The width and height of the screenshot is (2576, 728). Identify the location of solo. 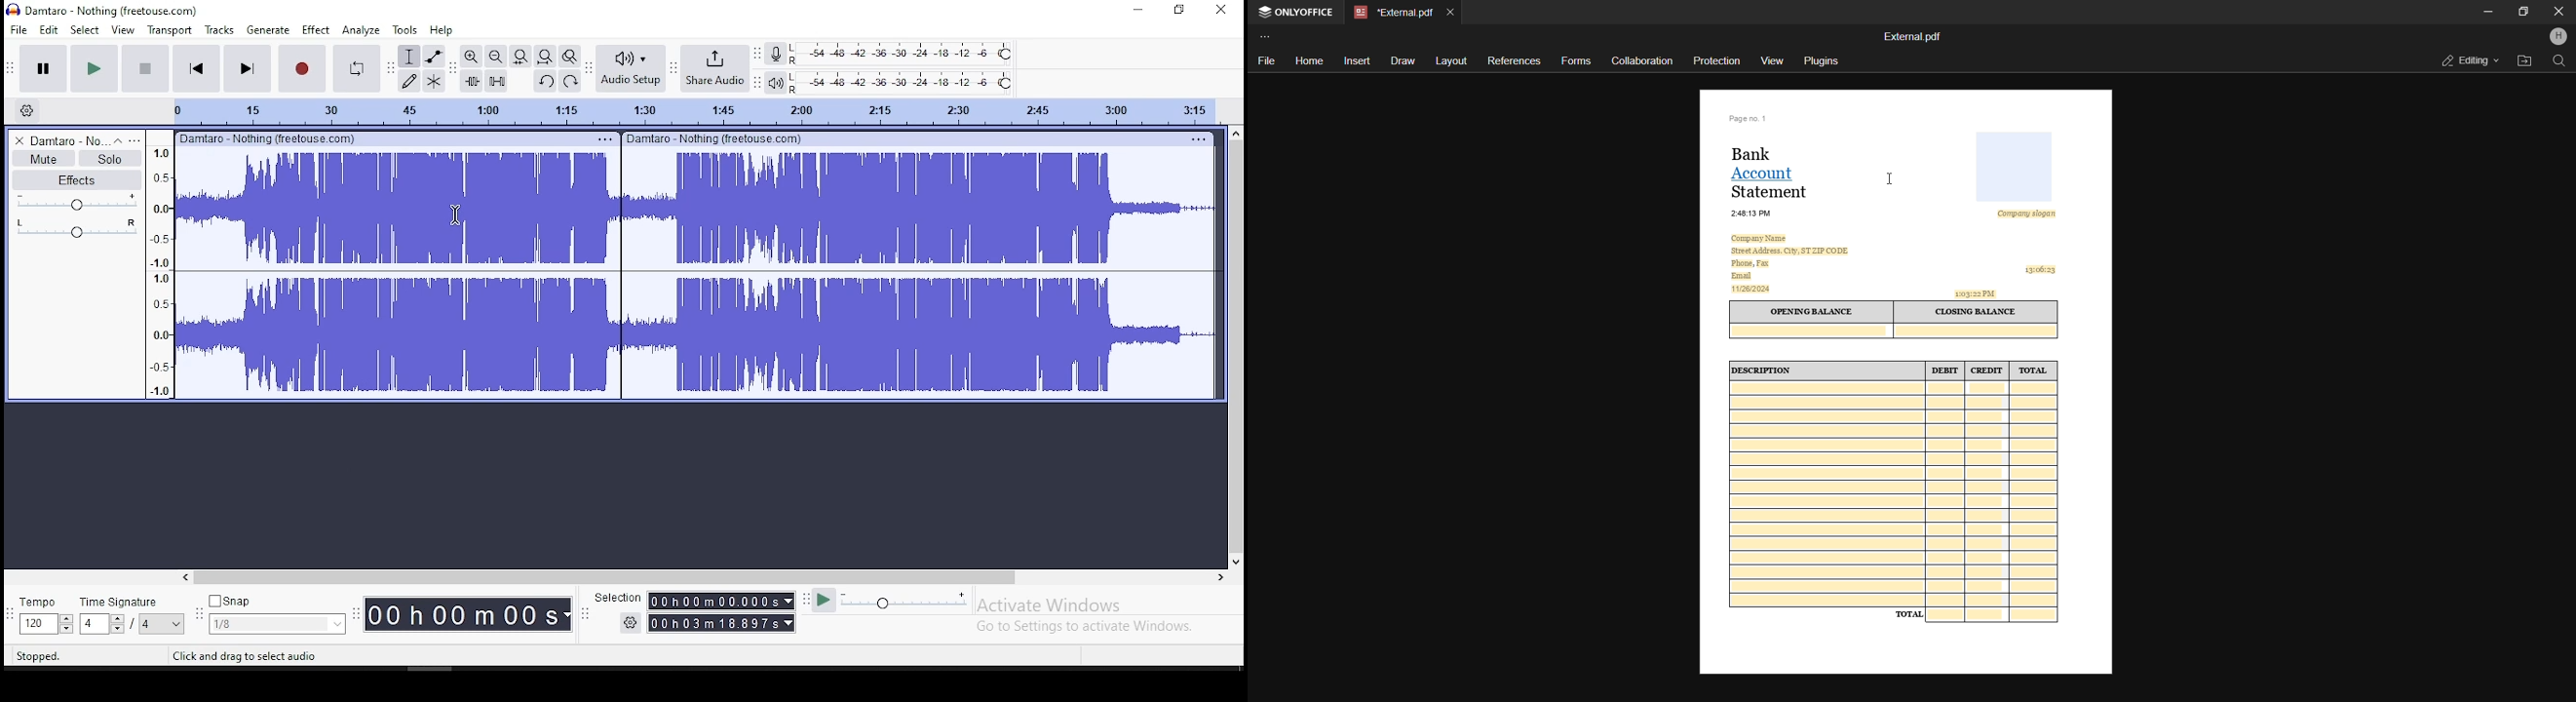
(109, 158).